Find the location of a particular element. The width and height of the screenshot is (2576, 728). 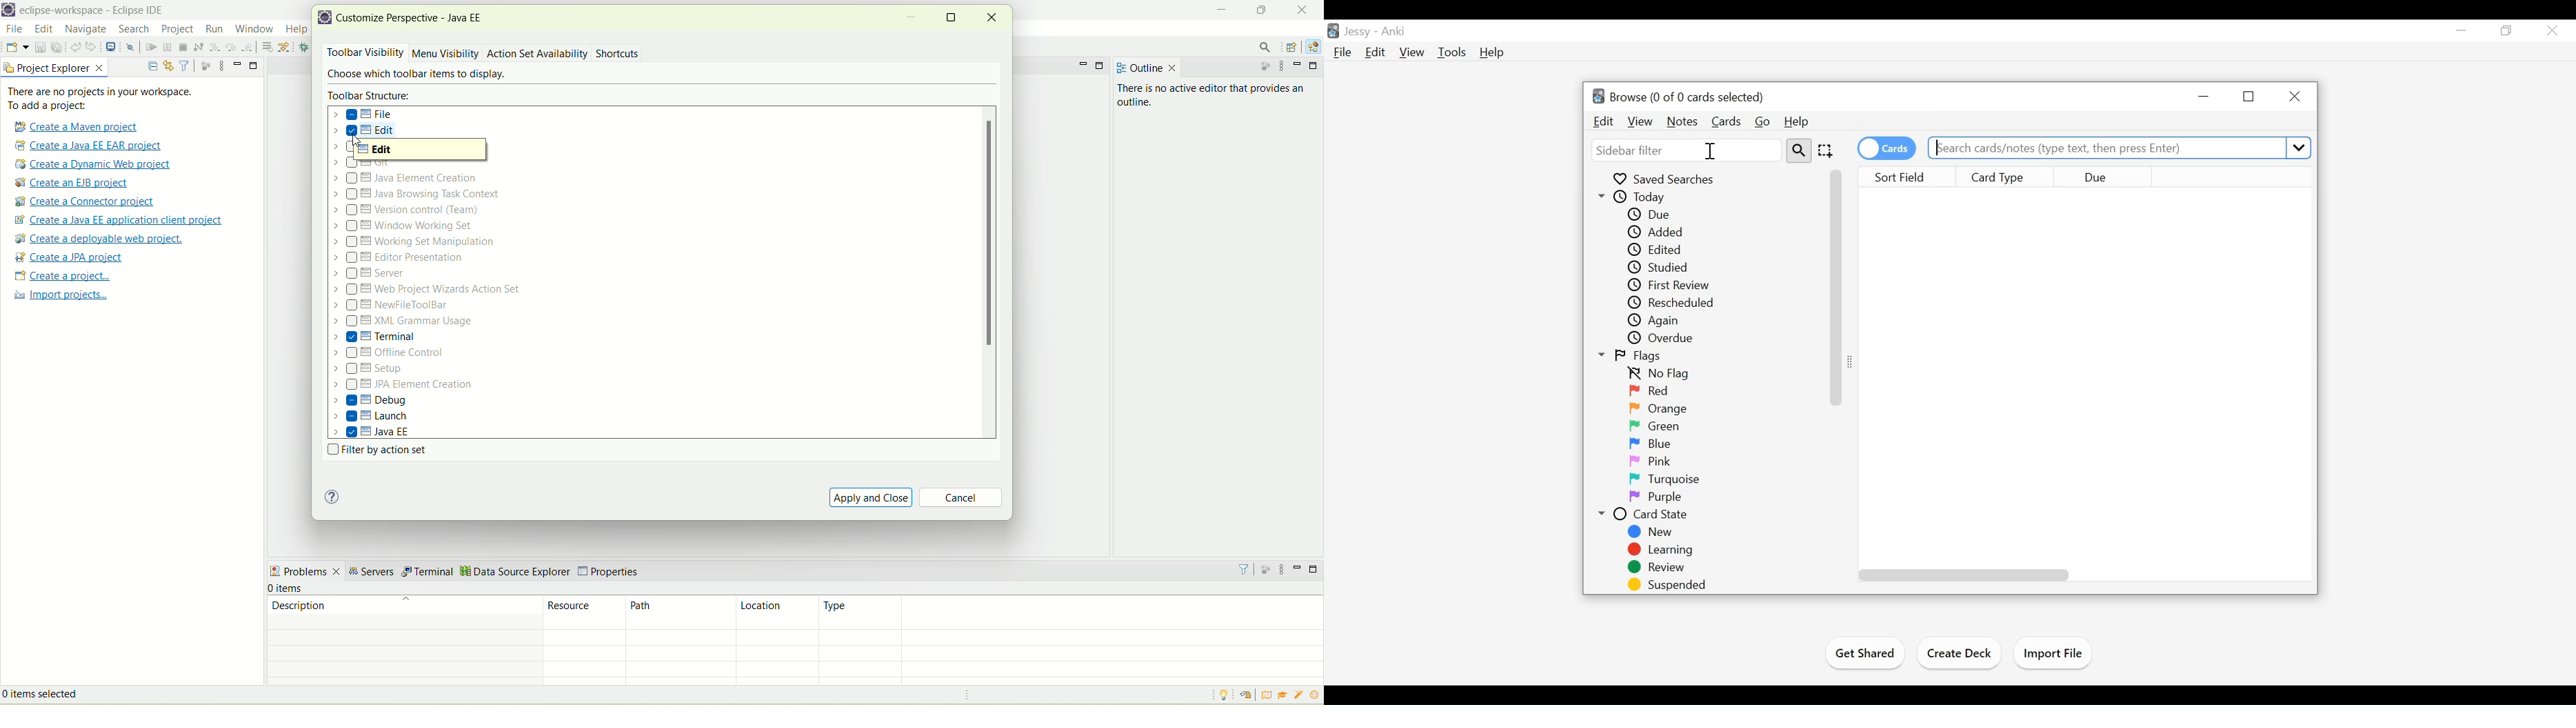

Cards is located at coordinates (1726, 121).